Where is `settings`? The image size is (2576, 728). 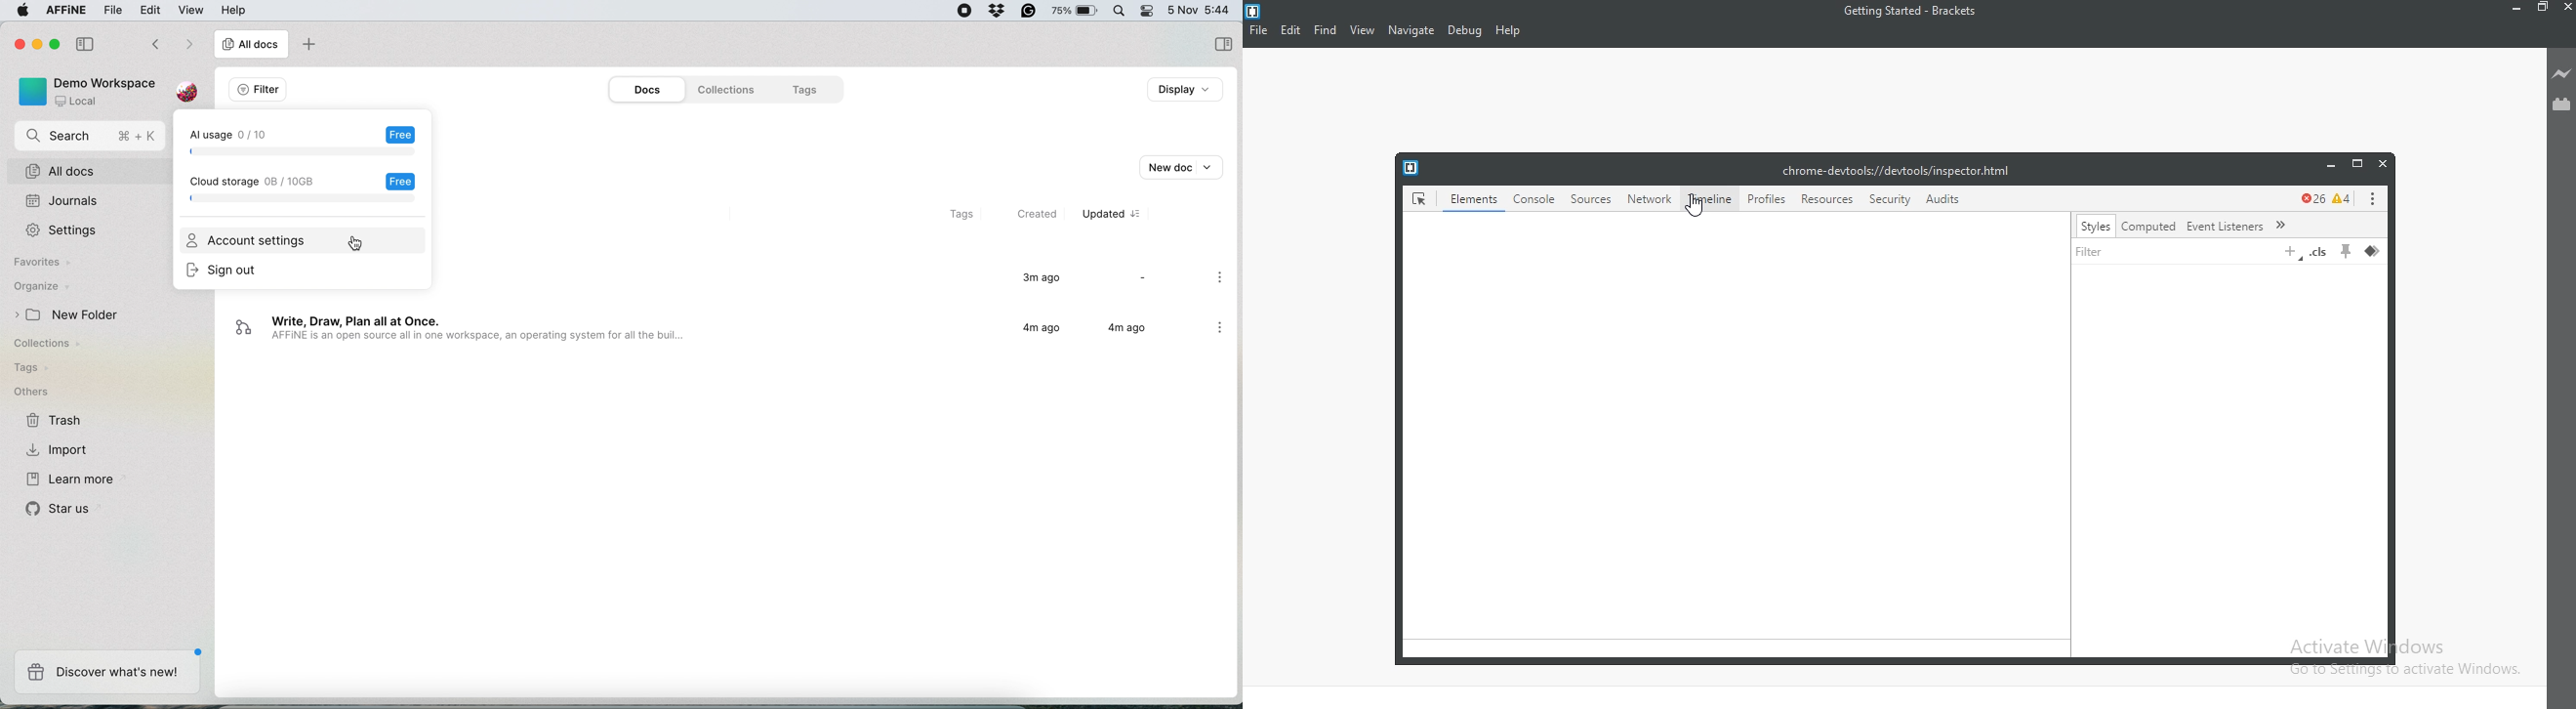 settings is located at coordinates (67, 230).